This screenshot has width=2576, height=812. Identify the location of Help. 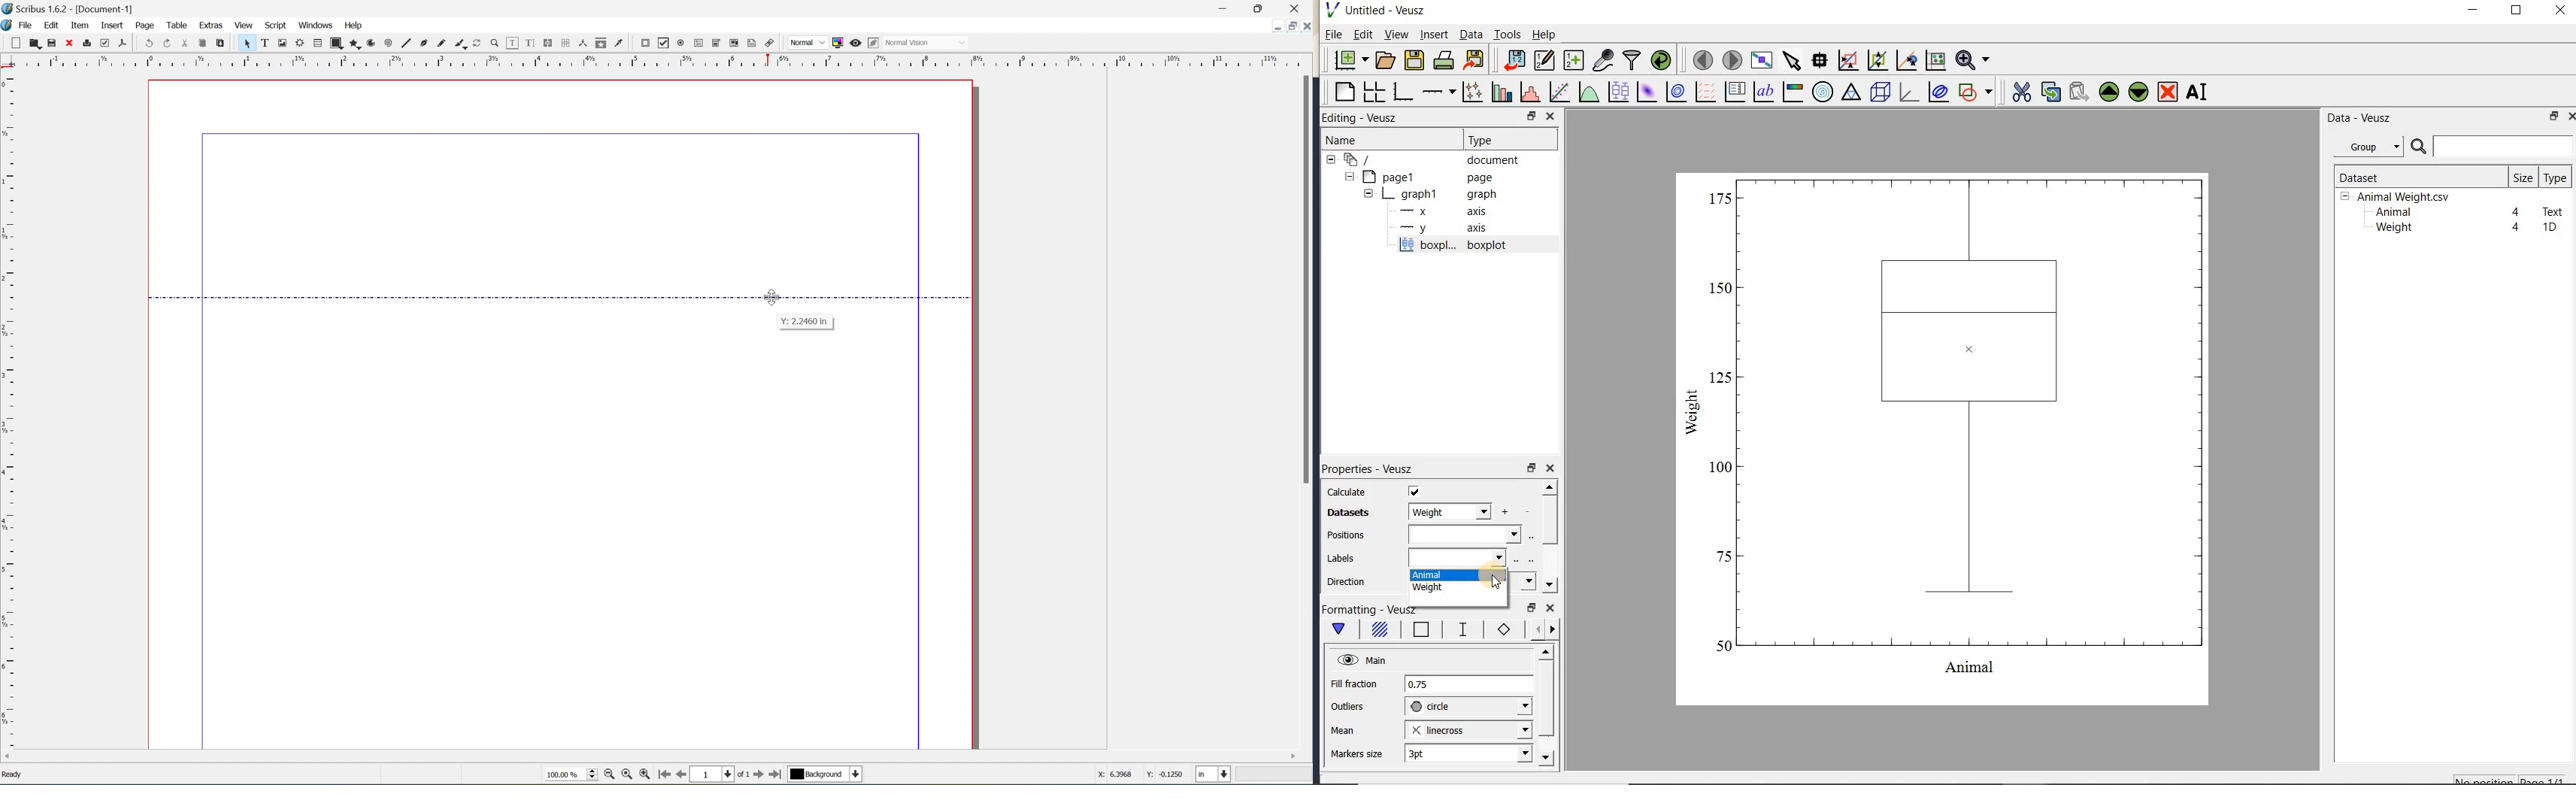
(1544, 35).